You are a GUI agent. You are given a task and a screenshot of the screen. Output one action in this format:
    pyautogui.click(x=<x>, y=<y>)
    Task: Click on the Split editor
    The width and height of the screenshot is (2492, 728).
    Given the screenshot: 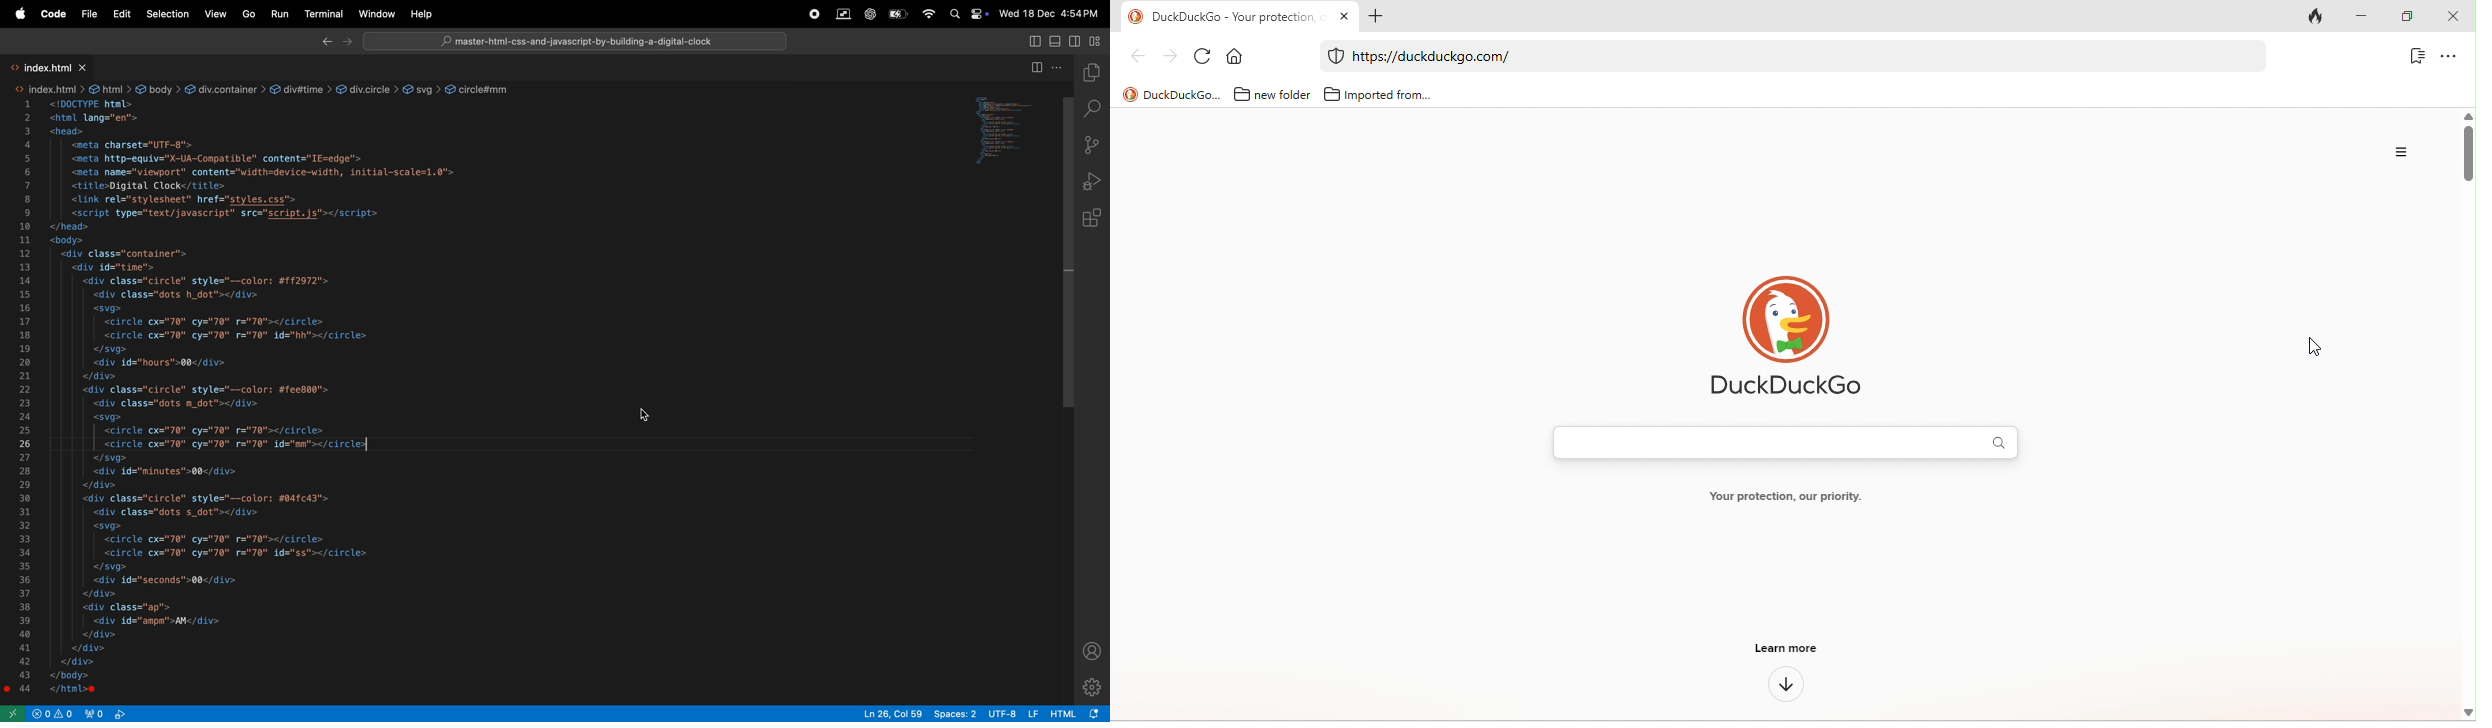 What is the action you would take?
    pyautogui.click(x=1035, y=71)
    